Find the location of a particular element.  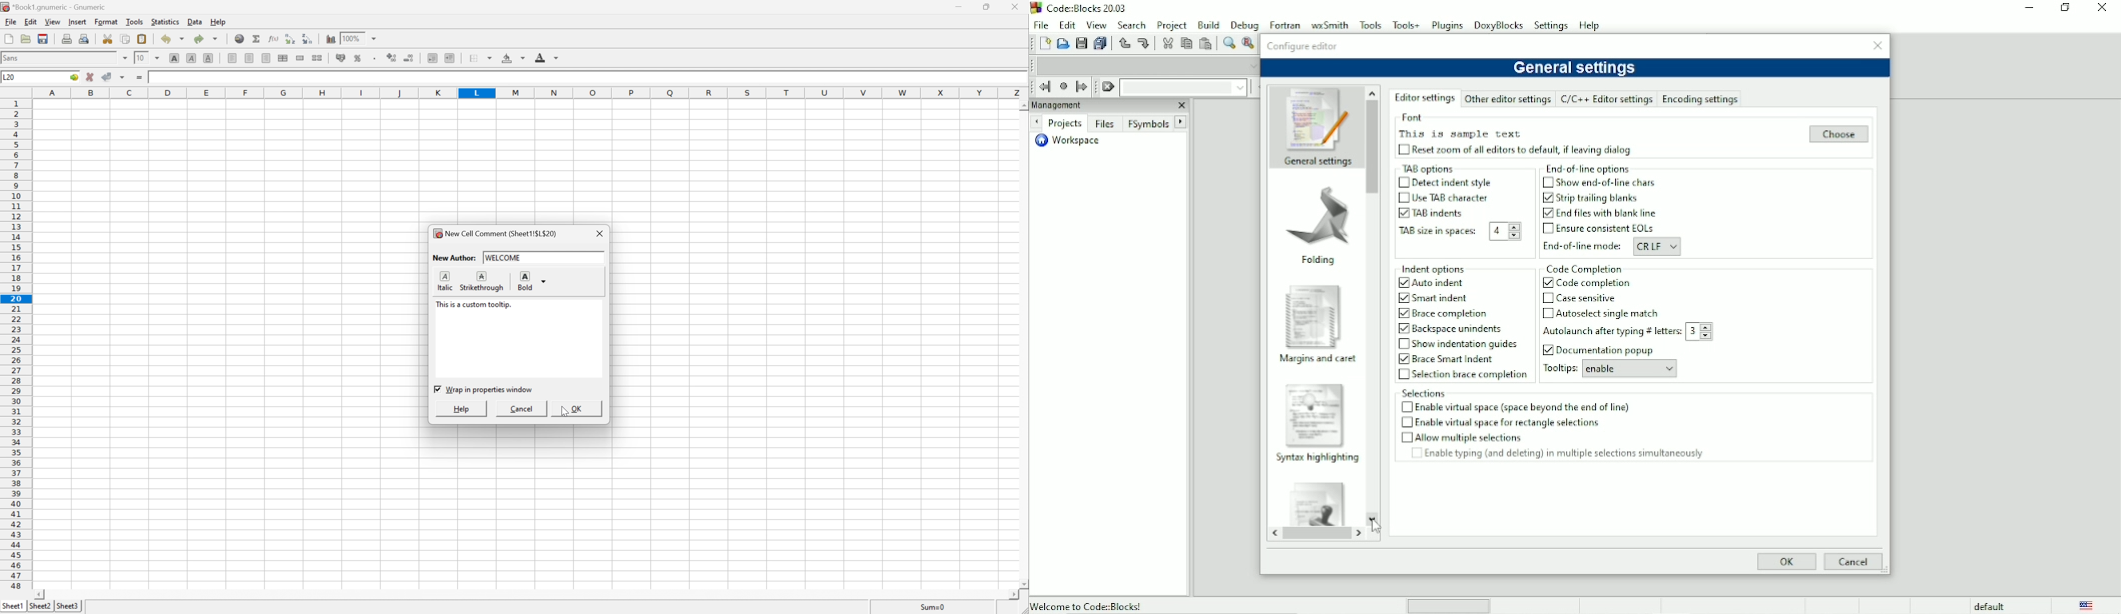

Image is located at coordinates (1314, 313).